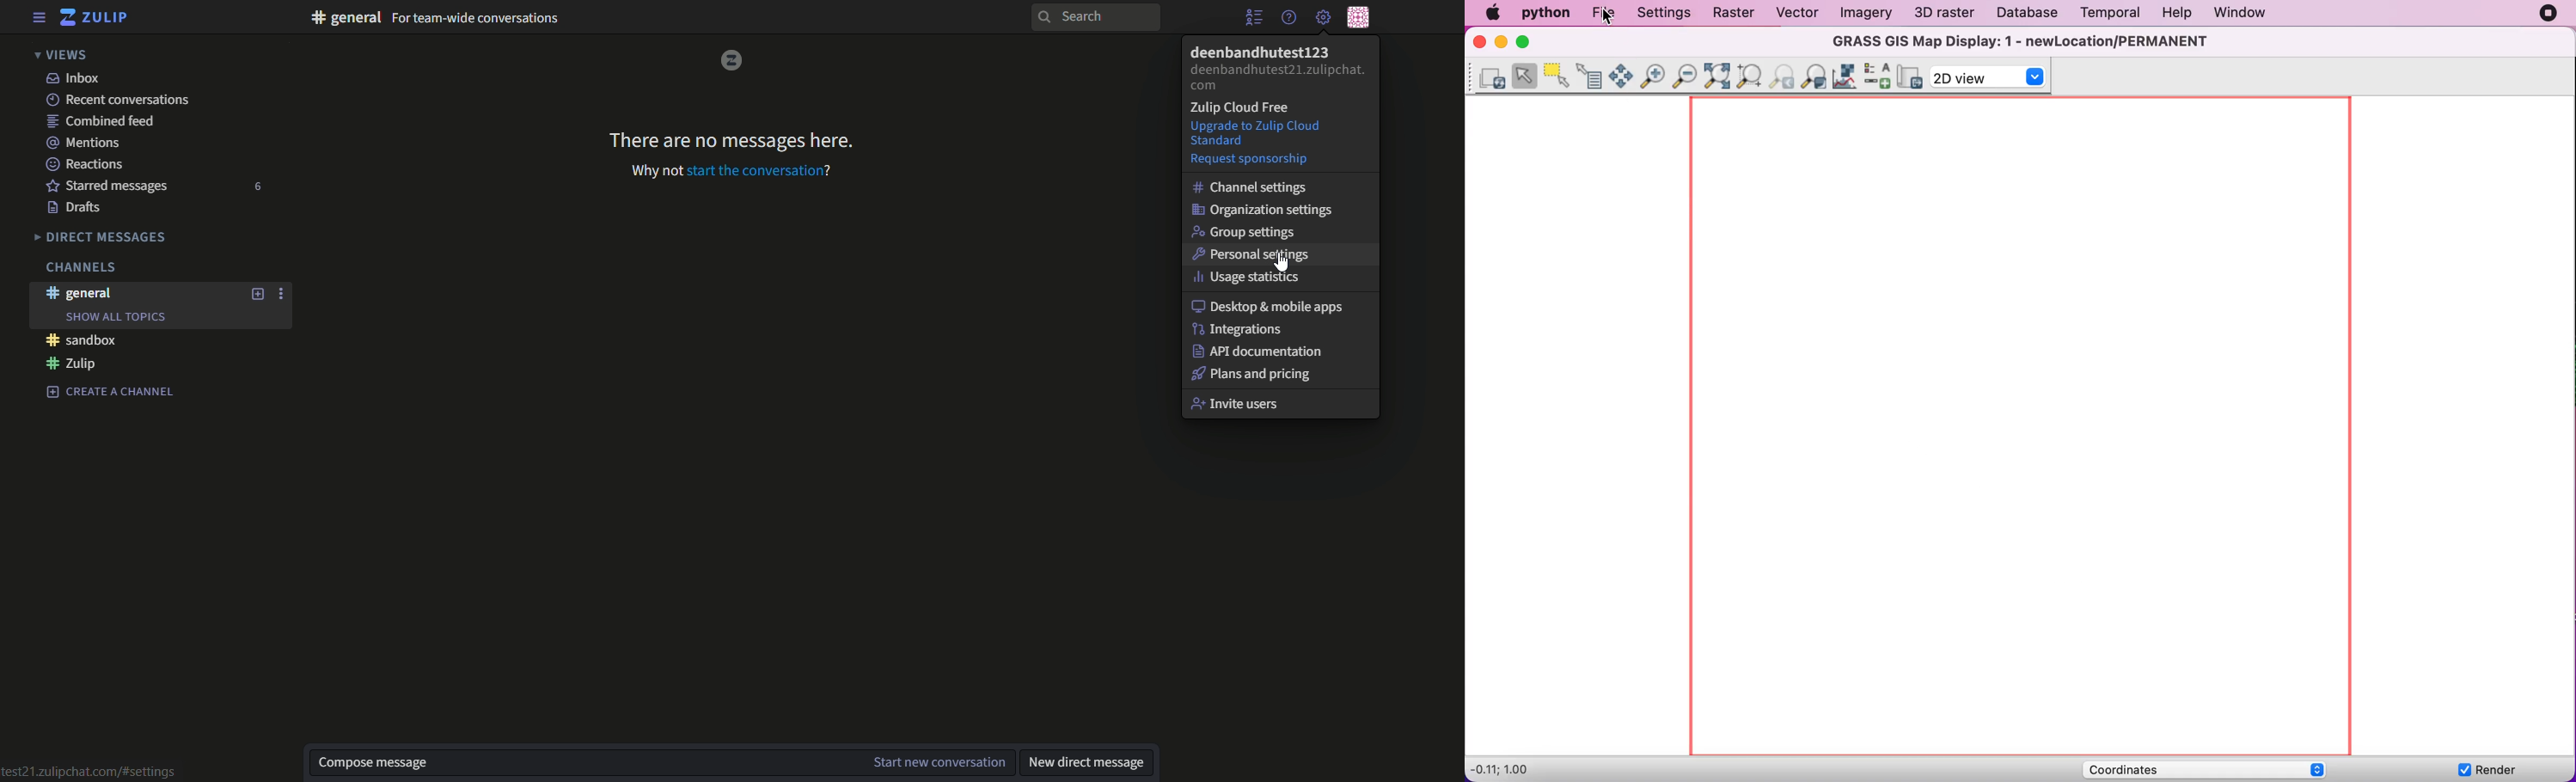  I want to click on #Zulip, so click(73, 364).